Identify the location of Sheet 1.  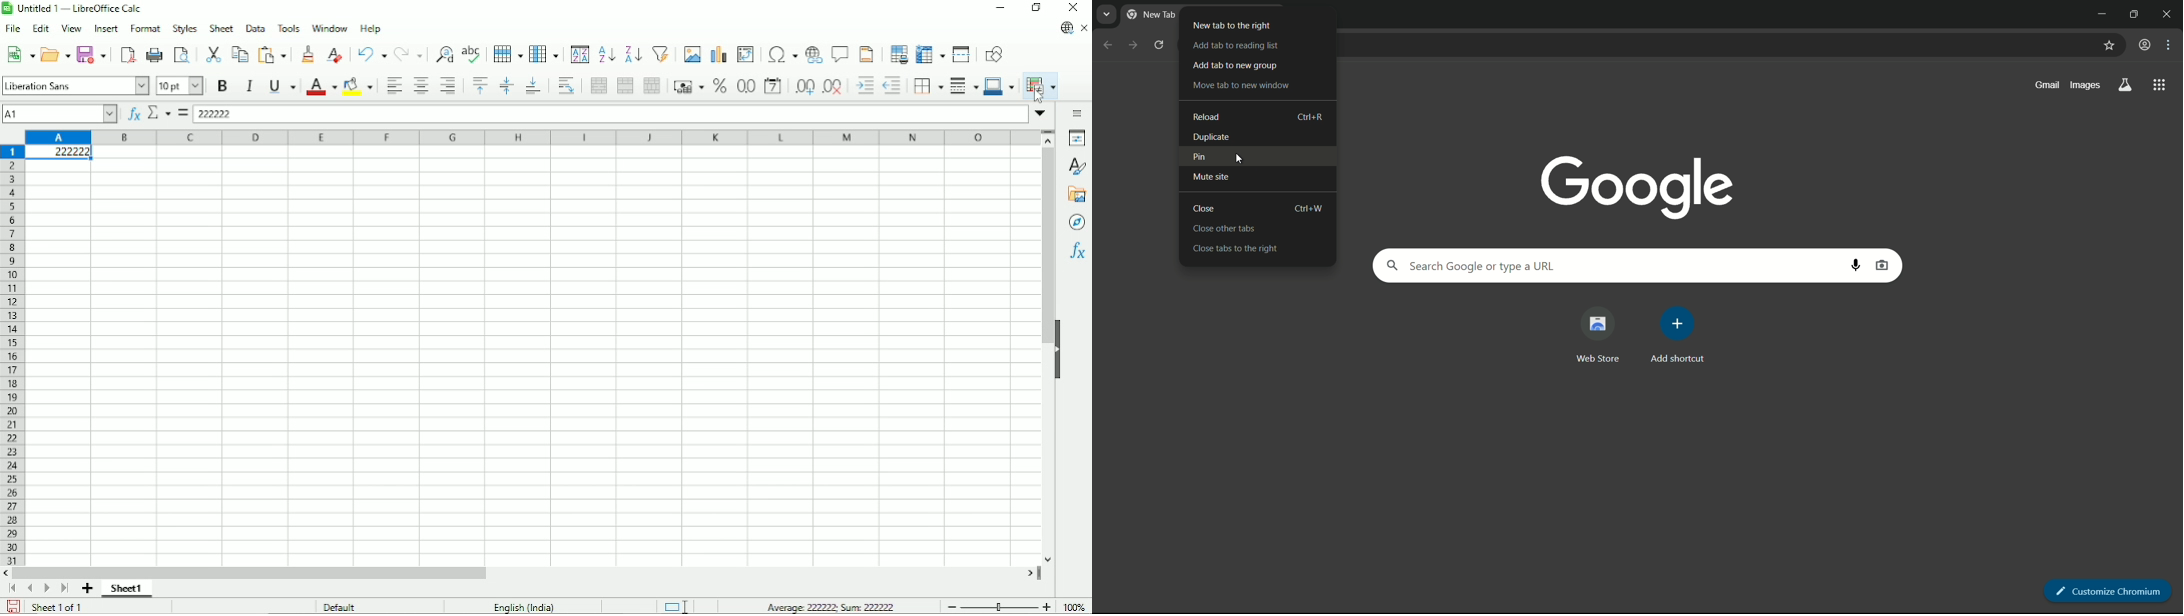
(128, 588).